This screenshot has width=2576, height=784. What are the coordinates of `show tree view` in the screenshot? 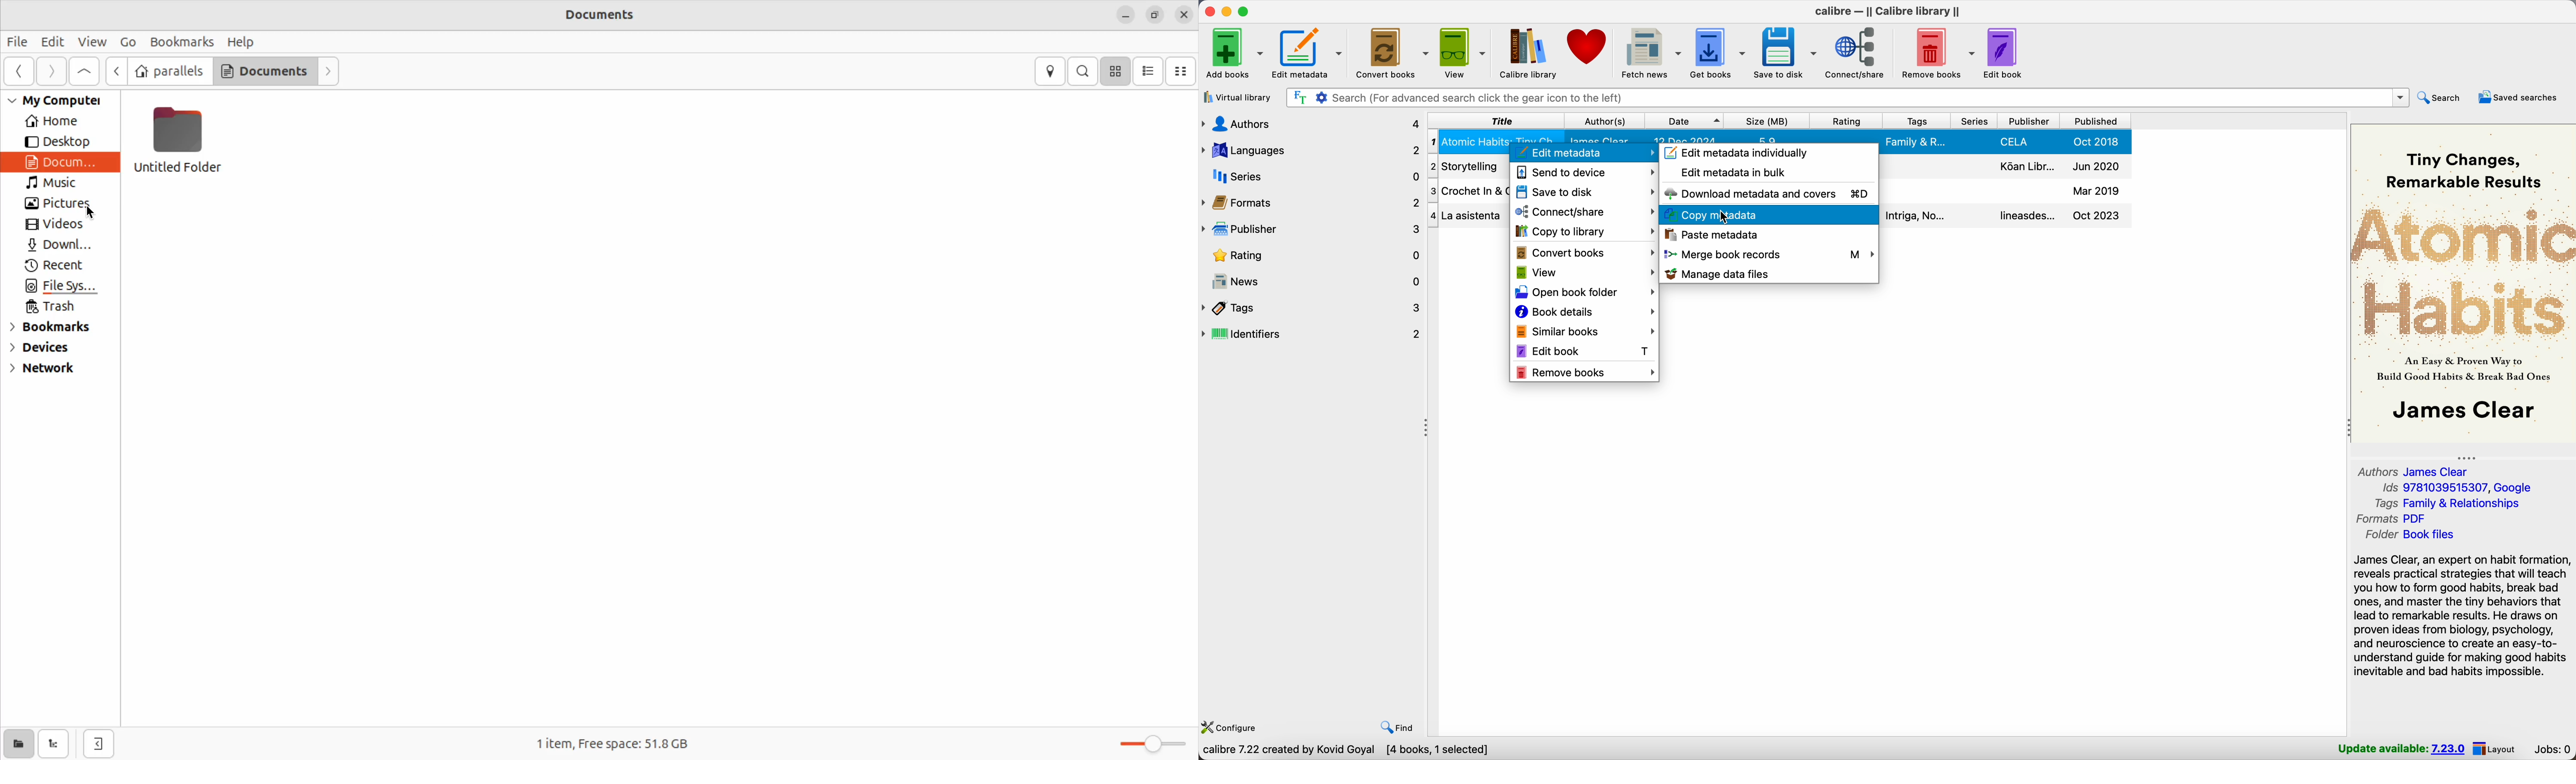 It's located at (53, 744).